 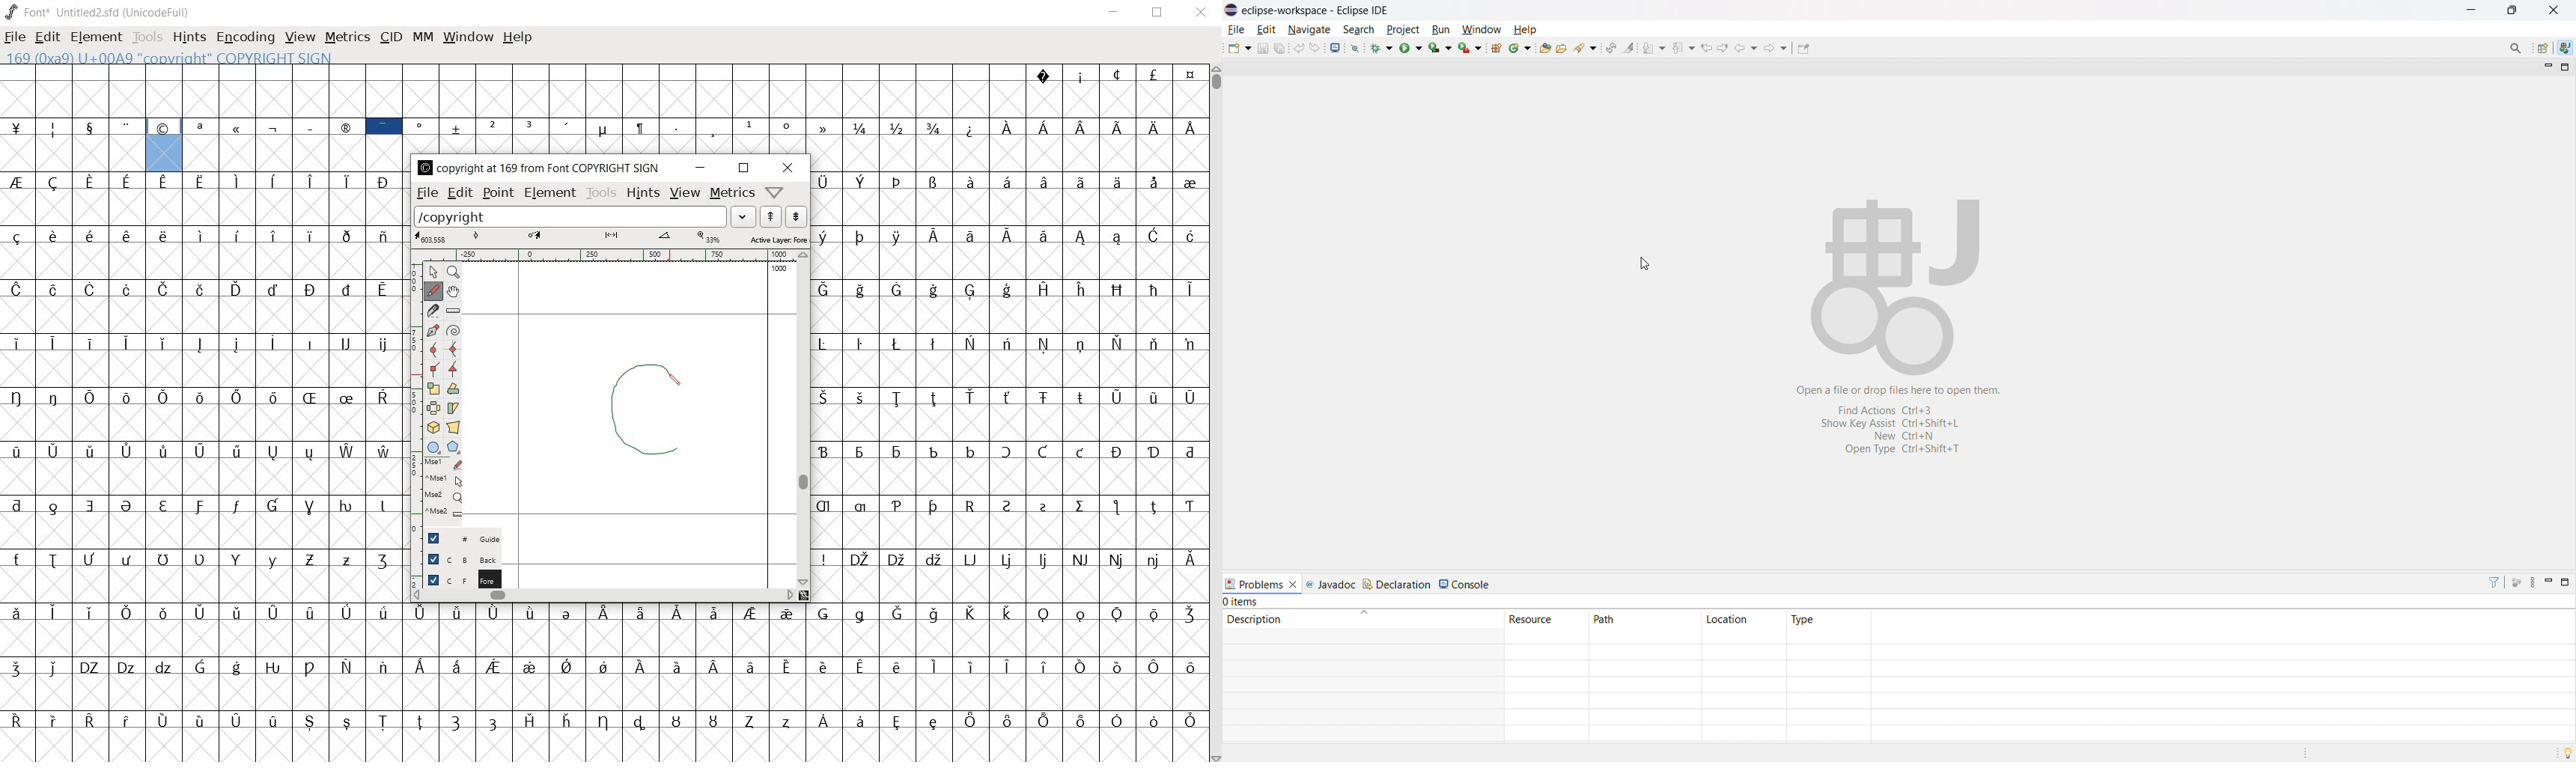 I want to click on window, so click(x=466, y=37).